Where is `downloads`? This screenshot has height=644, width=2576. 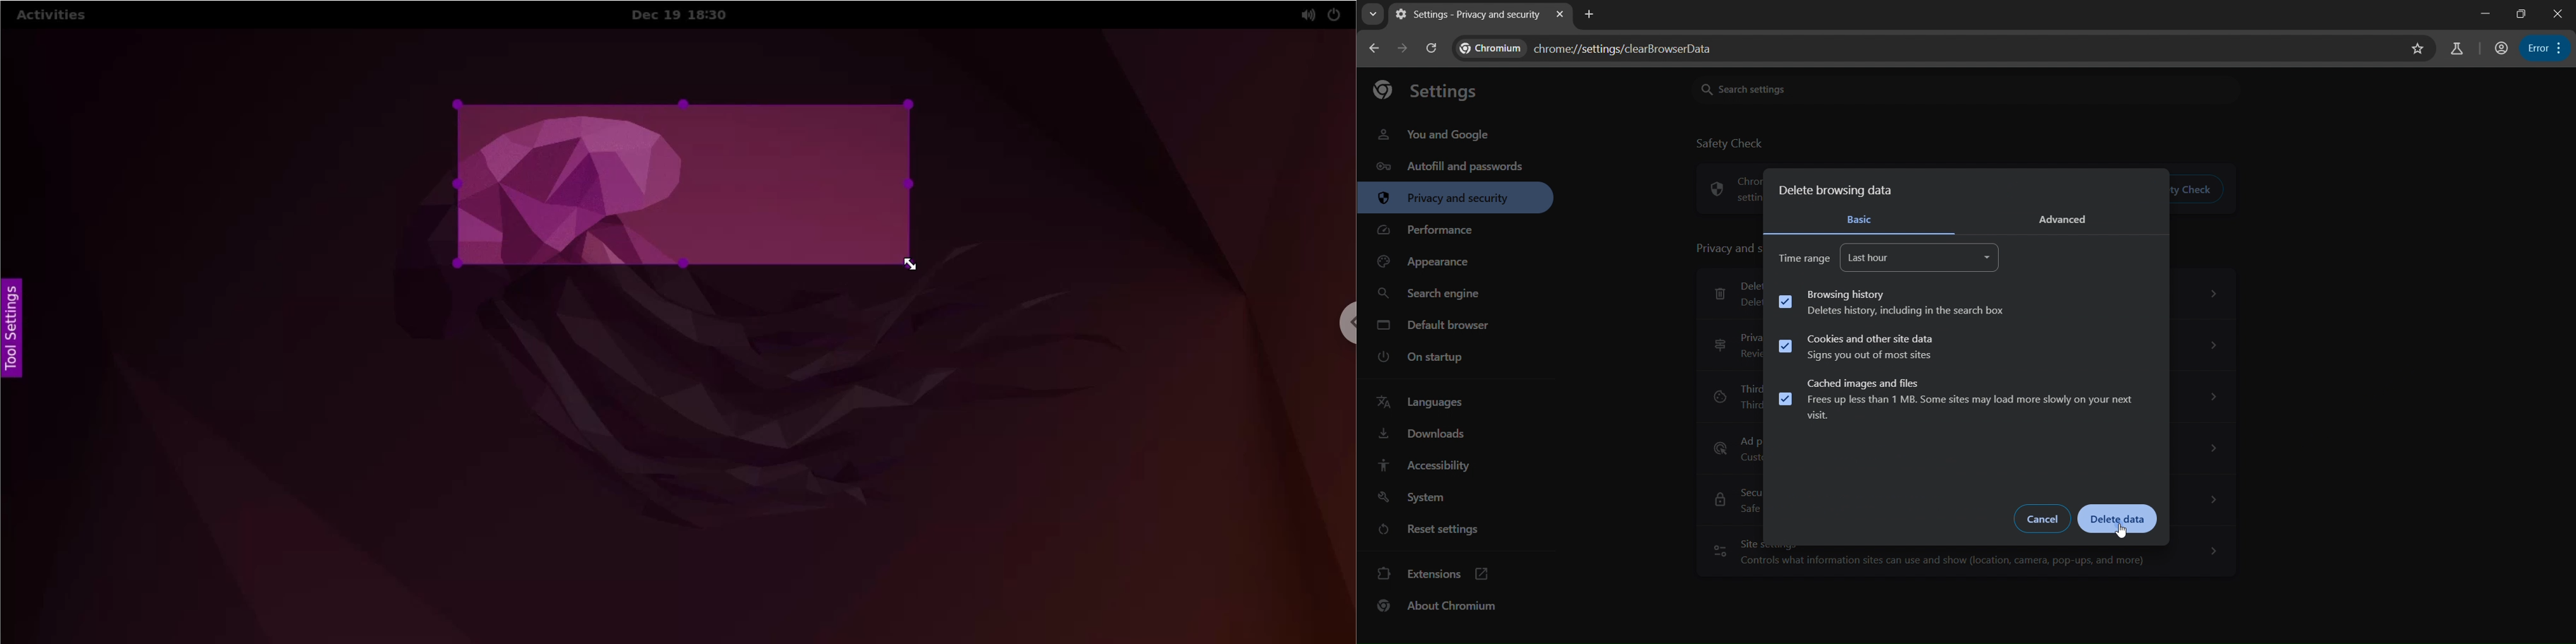
downloads is located at coordinates (1421, 434).